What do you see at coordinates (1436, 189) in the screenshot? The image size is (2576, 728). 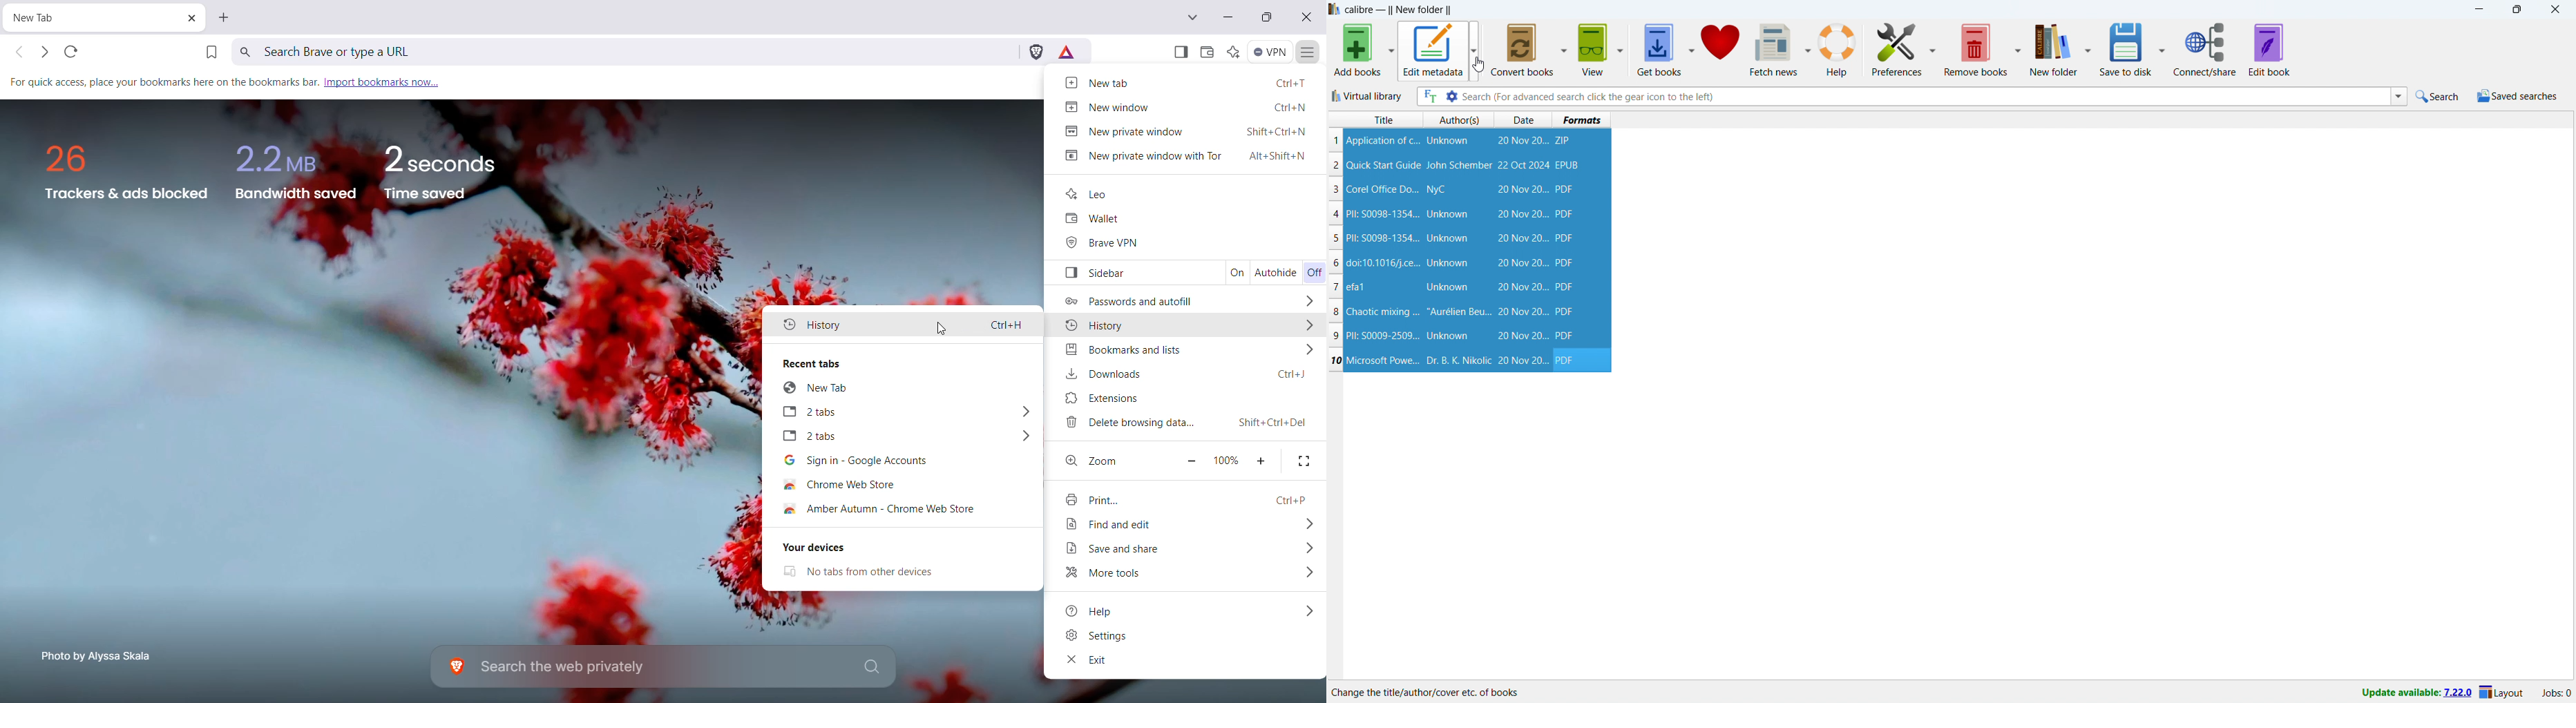 I see `NyC` at bounding box center [1436, 189].